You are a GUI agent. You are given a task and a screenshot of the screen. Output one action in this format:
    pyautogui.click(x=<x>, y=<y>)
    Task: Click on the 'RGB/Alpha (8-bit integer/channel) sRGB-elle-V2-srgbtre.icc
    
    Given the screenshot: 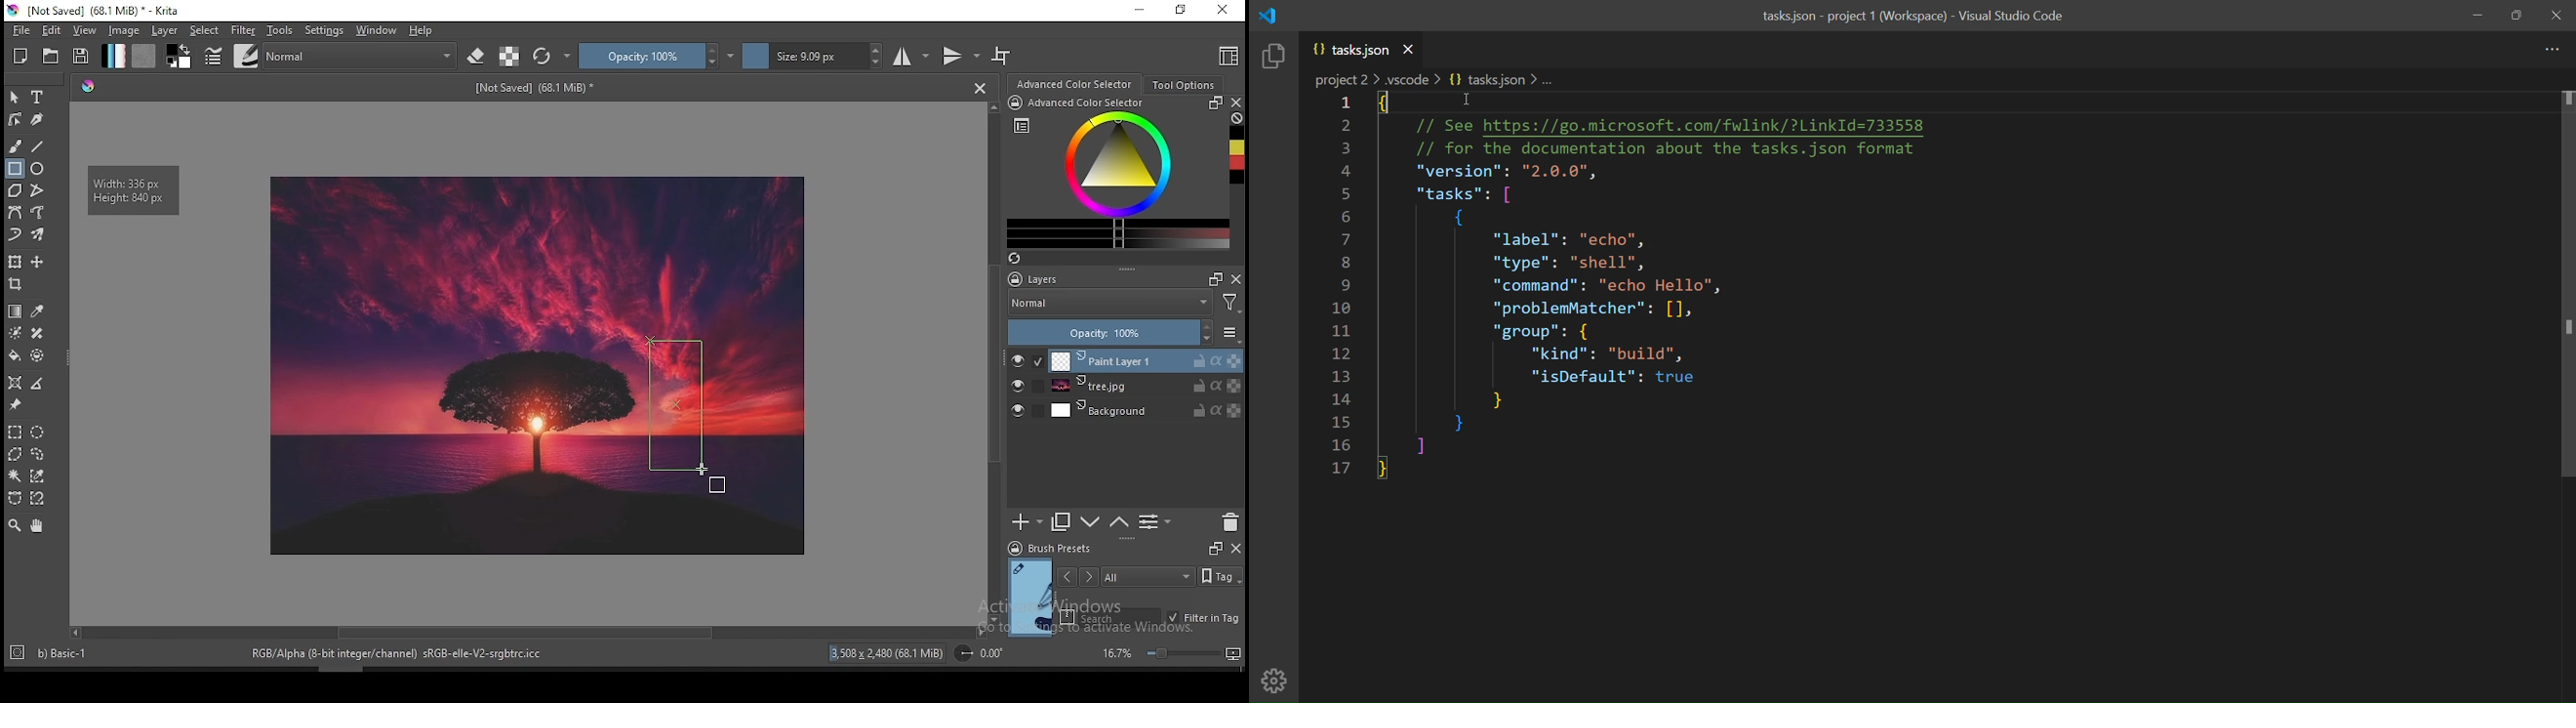 What is the action you would take?
    pyautogui.click(x=398, y=654)
    